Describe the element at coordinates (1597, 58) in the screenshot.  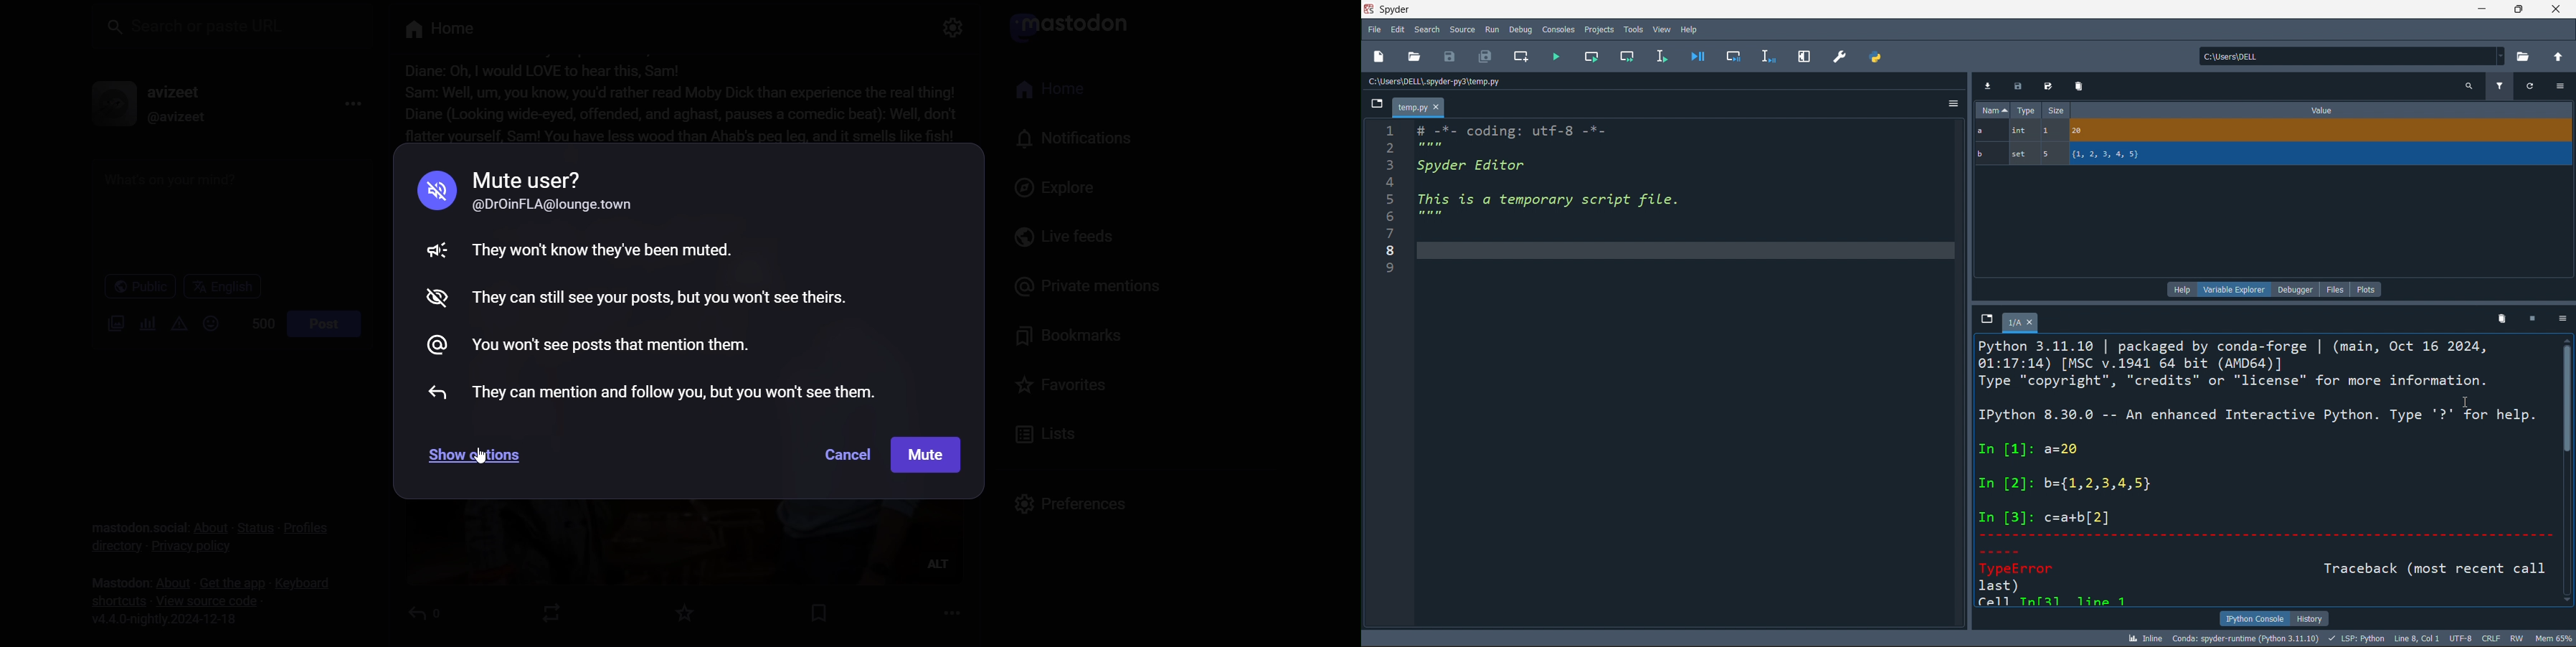
I see `run cell` at that location.